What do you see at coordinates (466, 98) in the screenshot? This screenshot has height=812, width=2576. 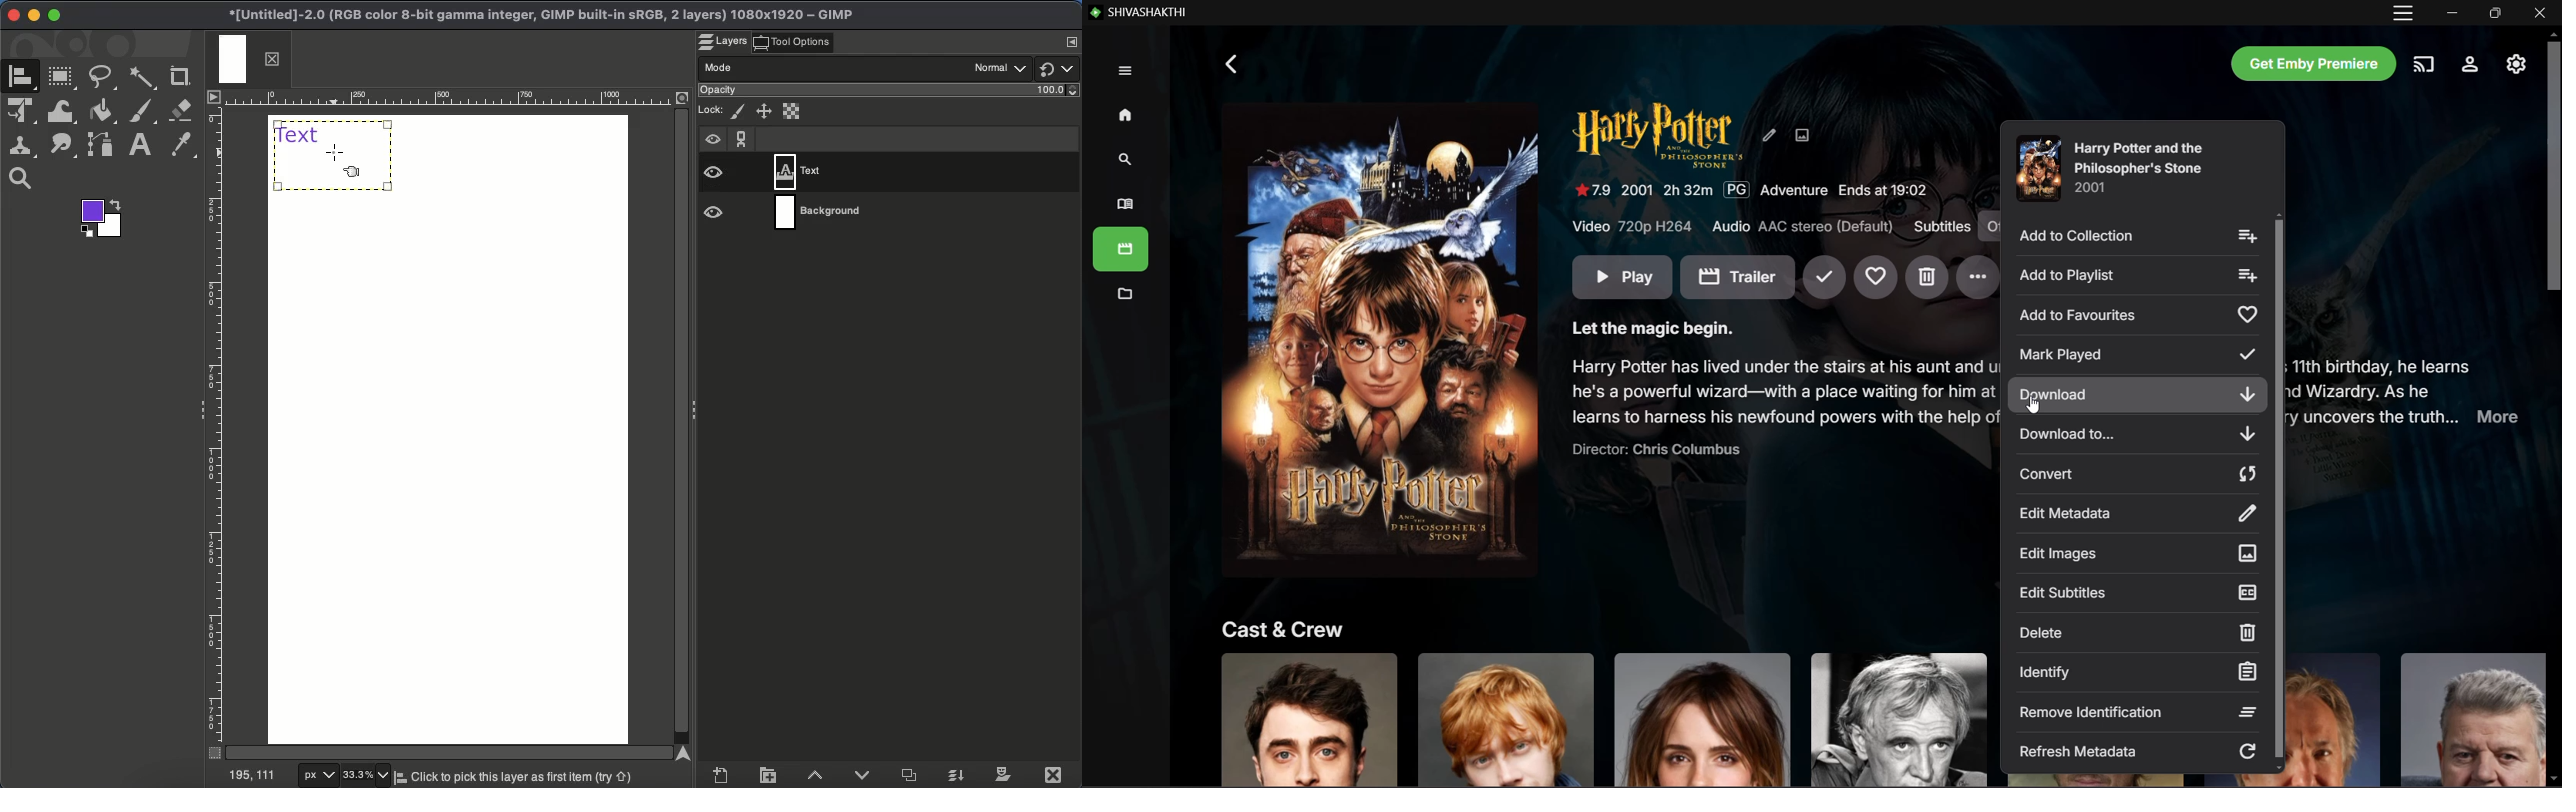 I see `Ruler` at bounding box center [466, 98].